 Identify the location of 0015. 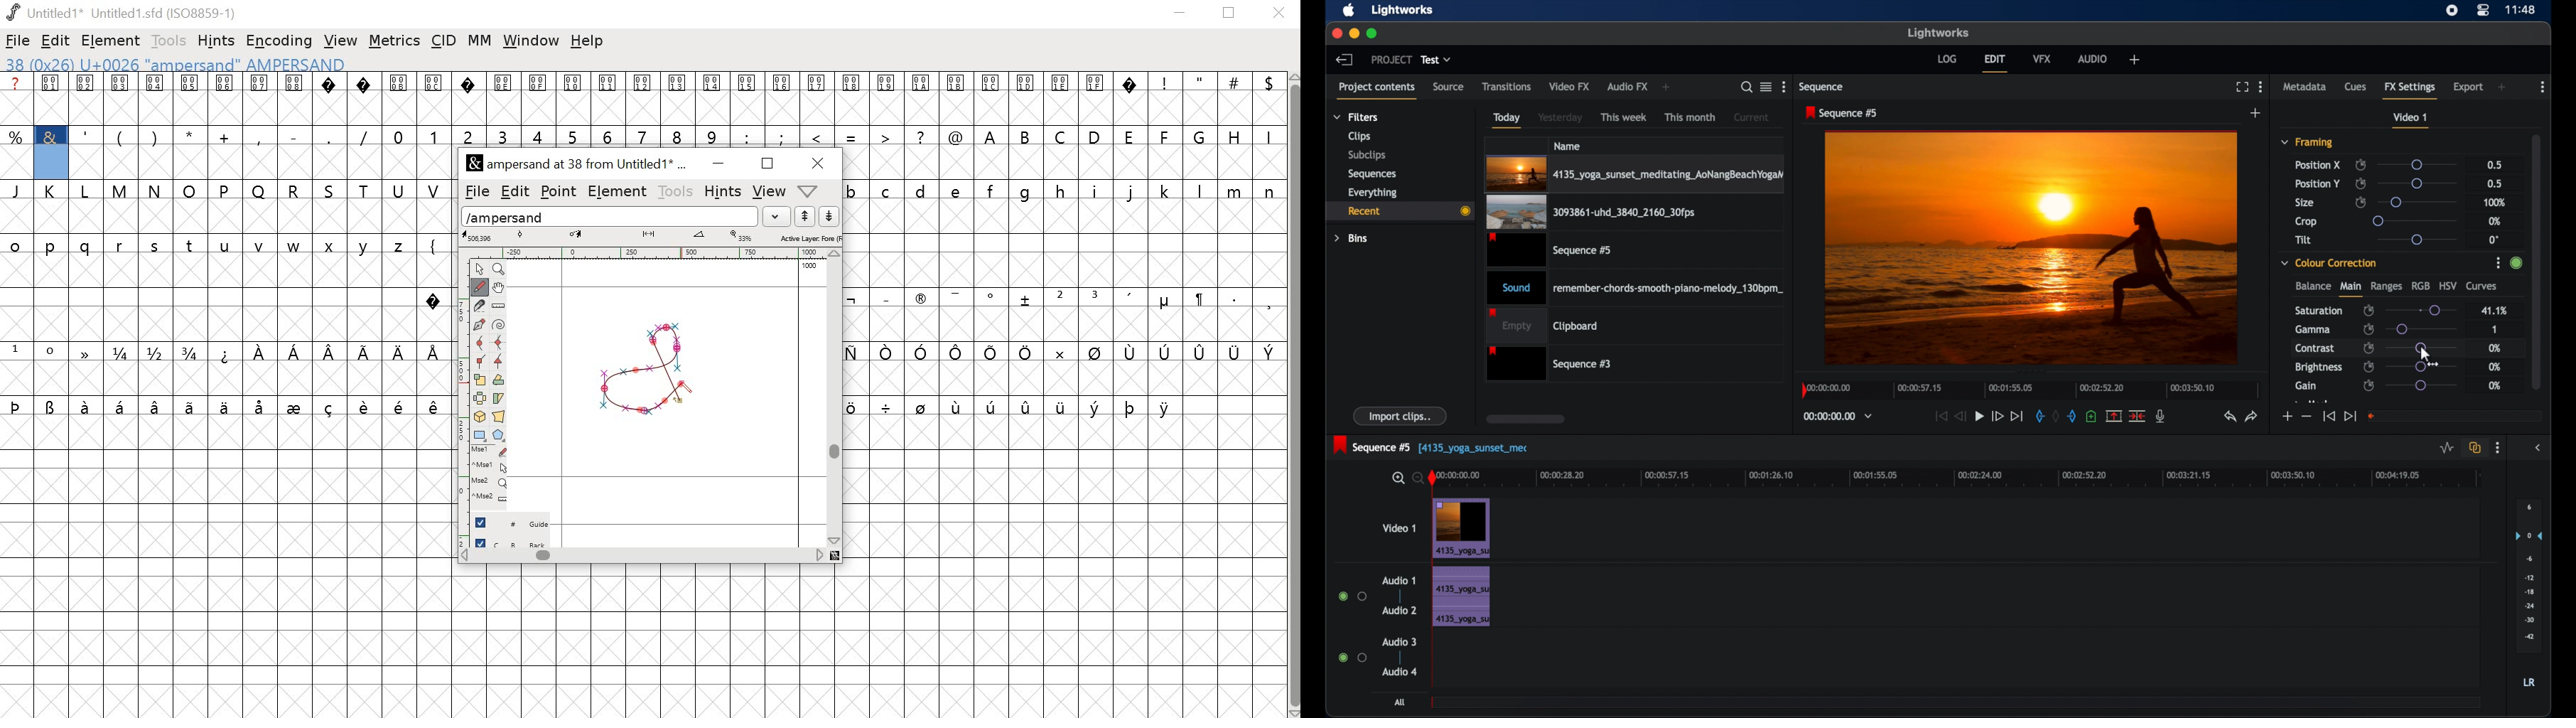
(748, 100).